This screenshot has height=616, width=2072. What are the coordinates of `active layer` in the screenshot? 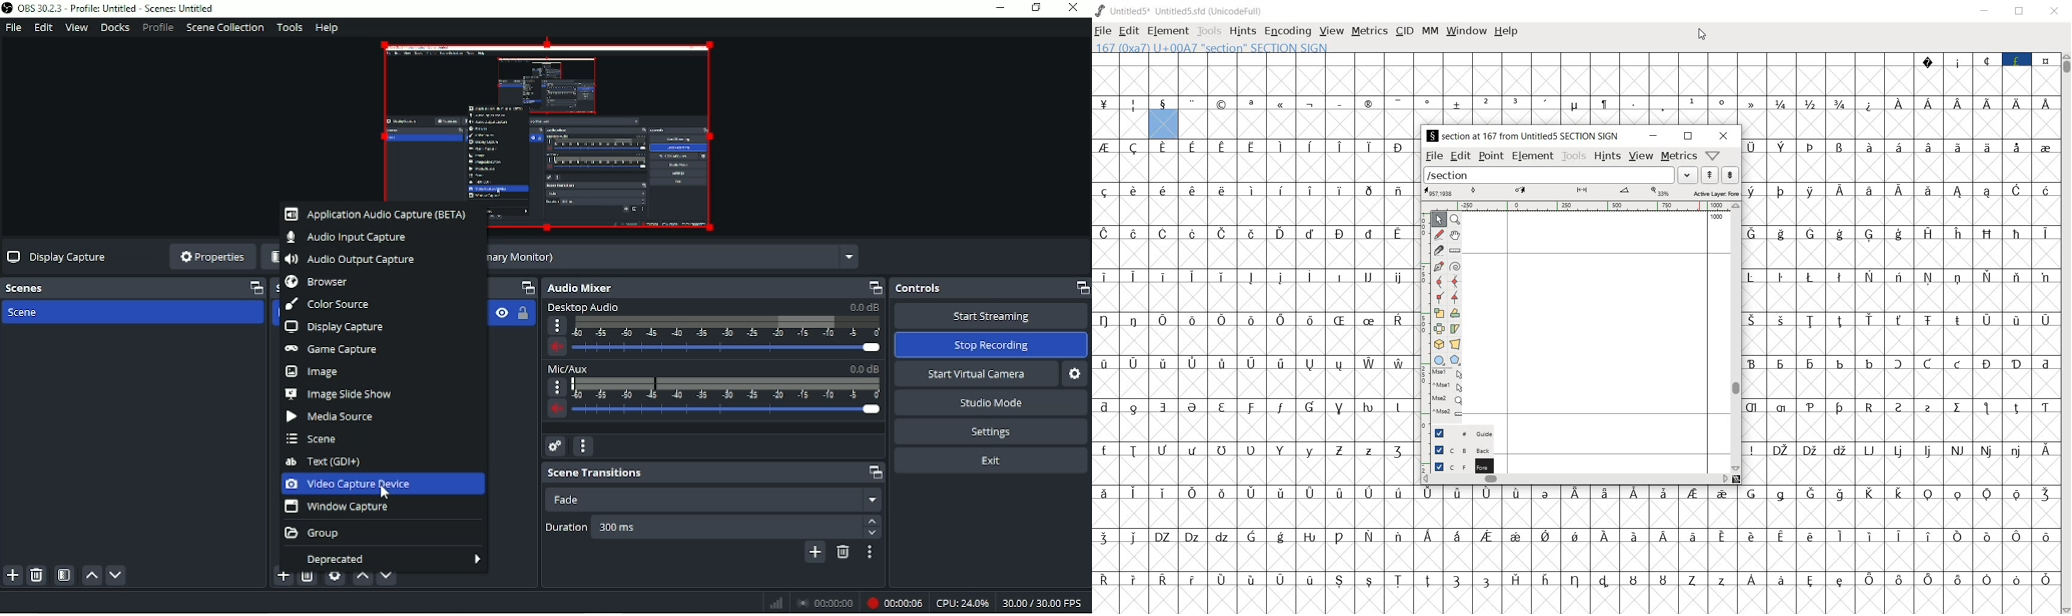 It's located at (1582, 192).